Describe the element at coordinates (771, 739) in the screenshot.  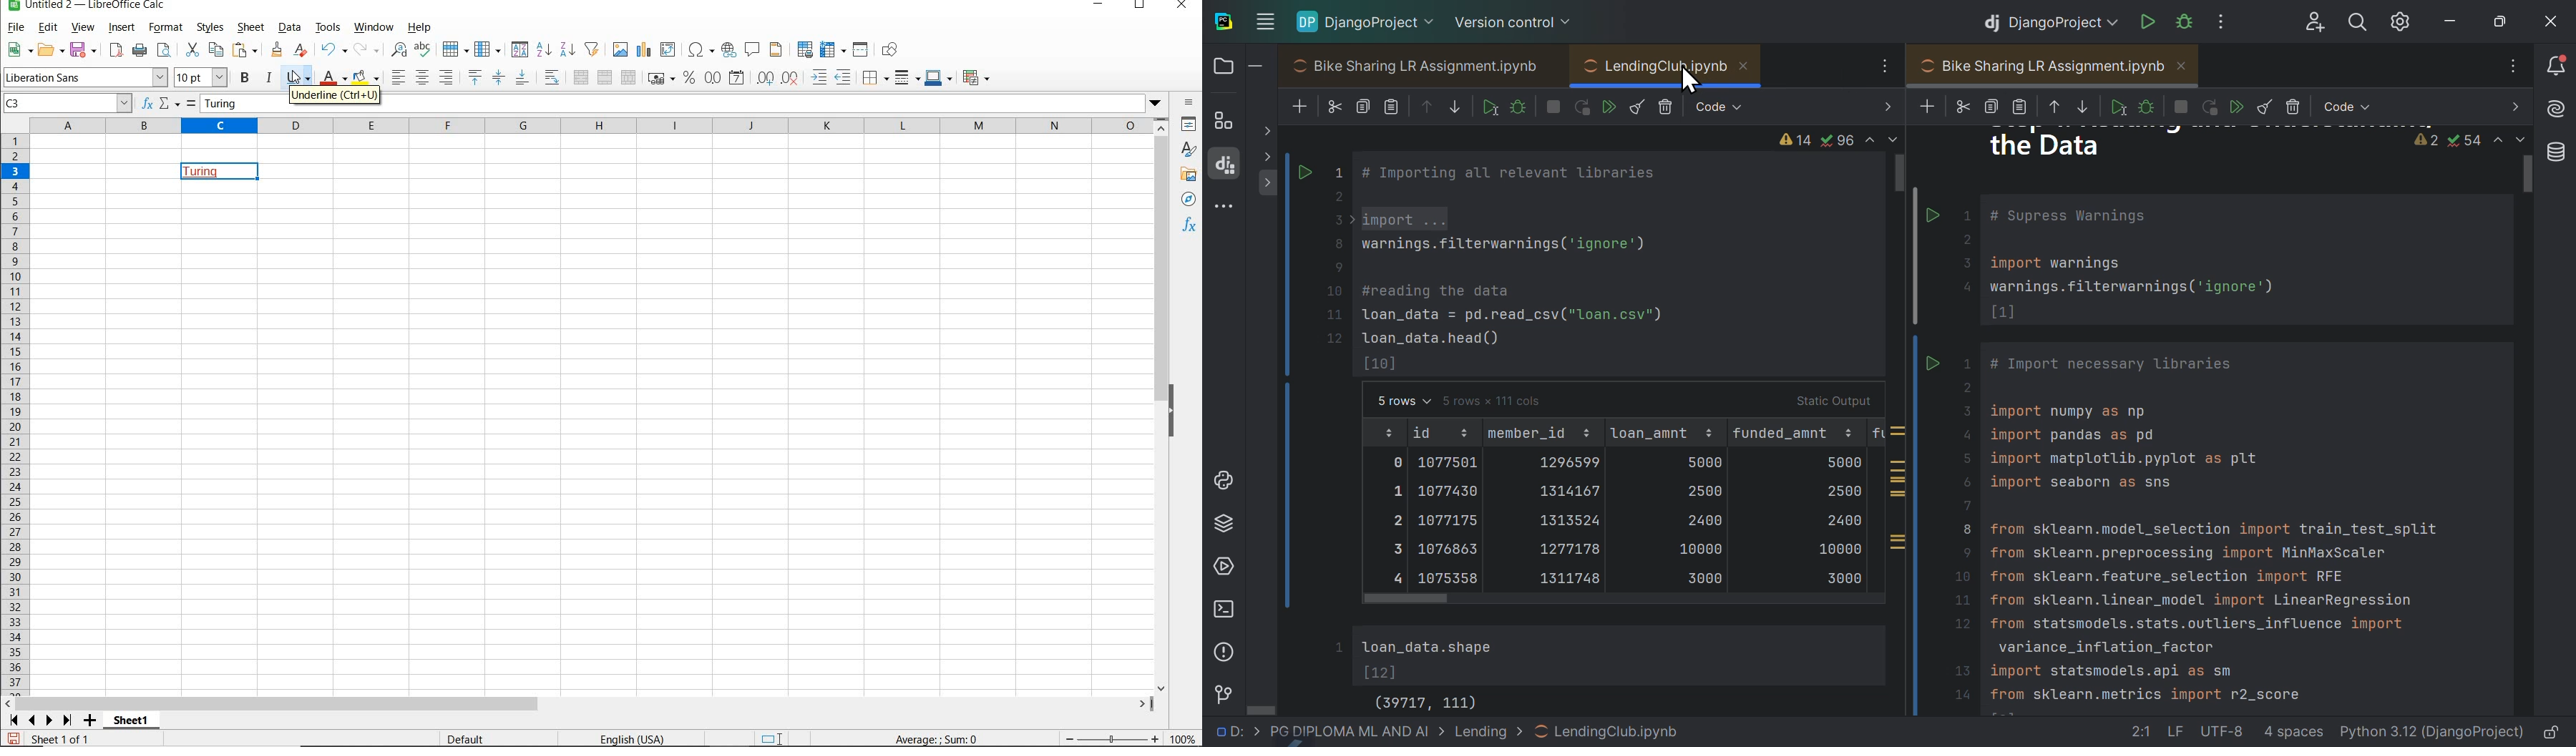
I see `STANDARD SELECTION` at that location.